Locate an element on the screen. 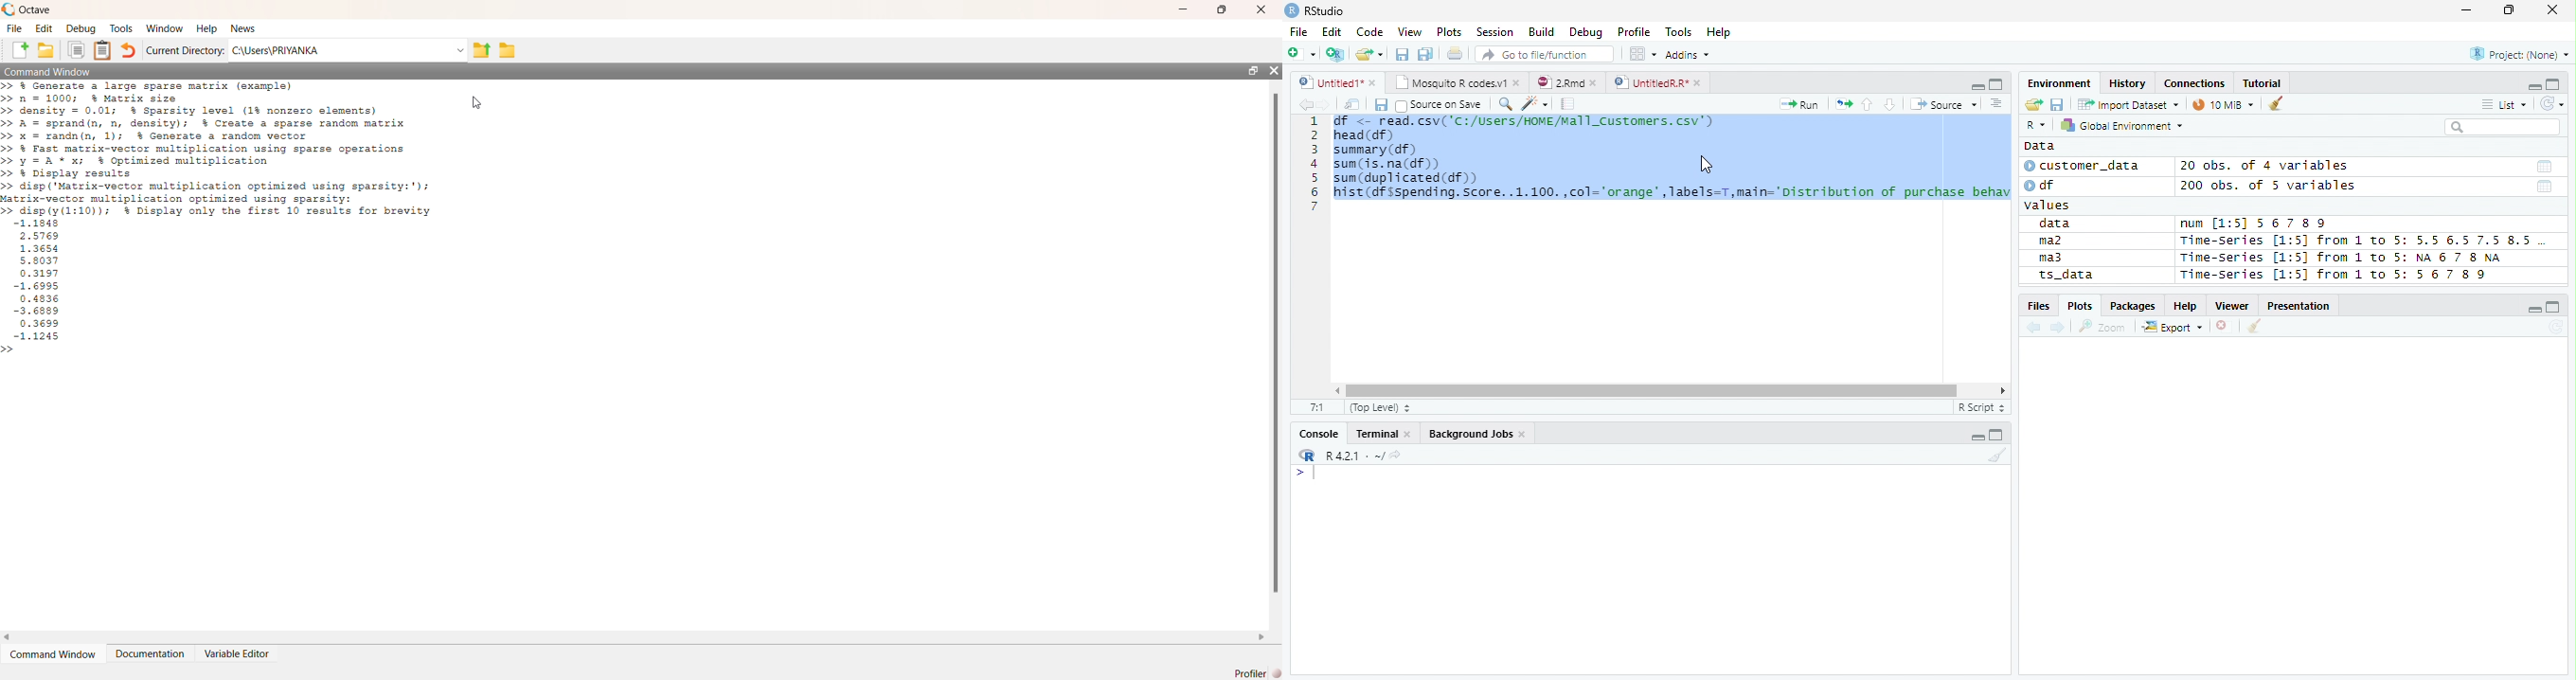 The height and width of the screenshot is (700, 2576). Minimize is located at coordinates (1976, 85).